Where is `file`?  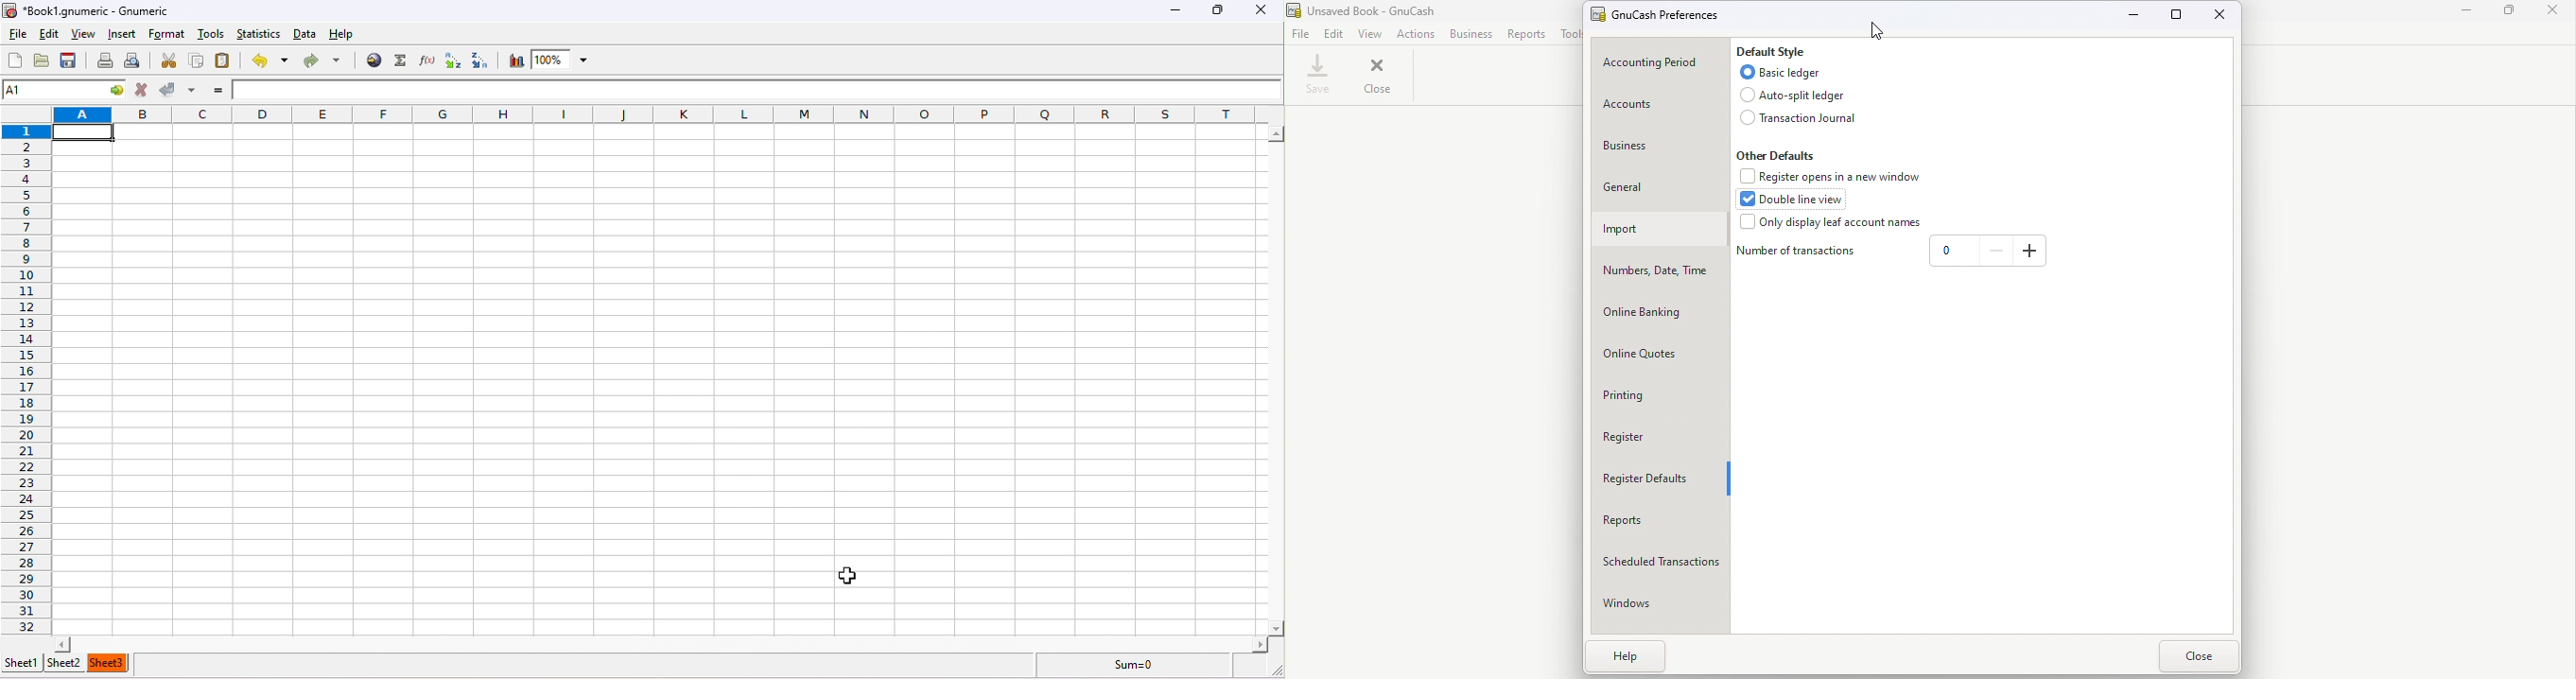 file is located at coordinates (17, 33).